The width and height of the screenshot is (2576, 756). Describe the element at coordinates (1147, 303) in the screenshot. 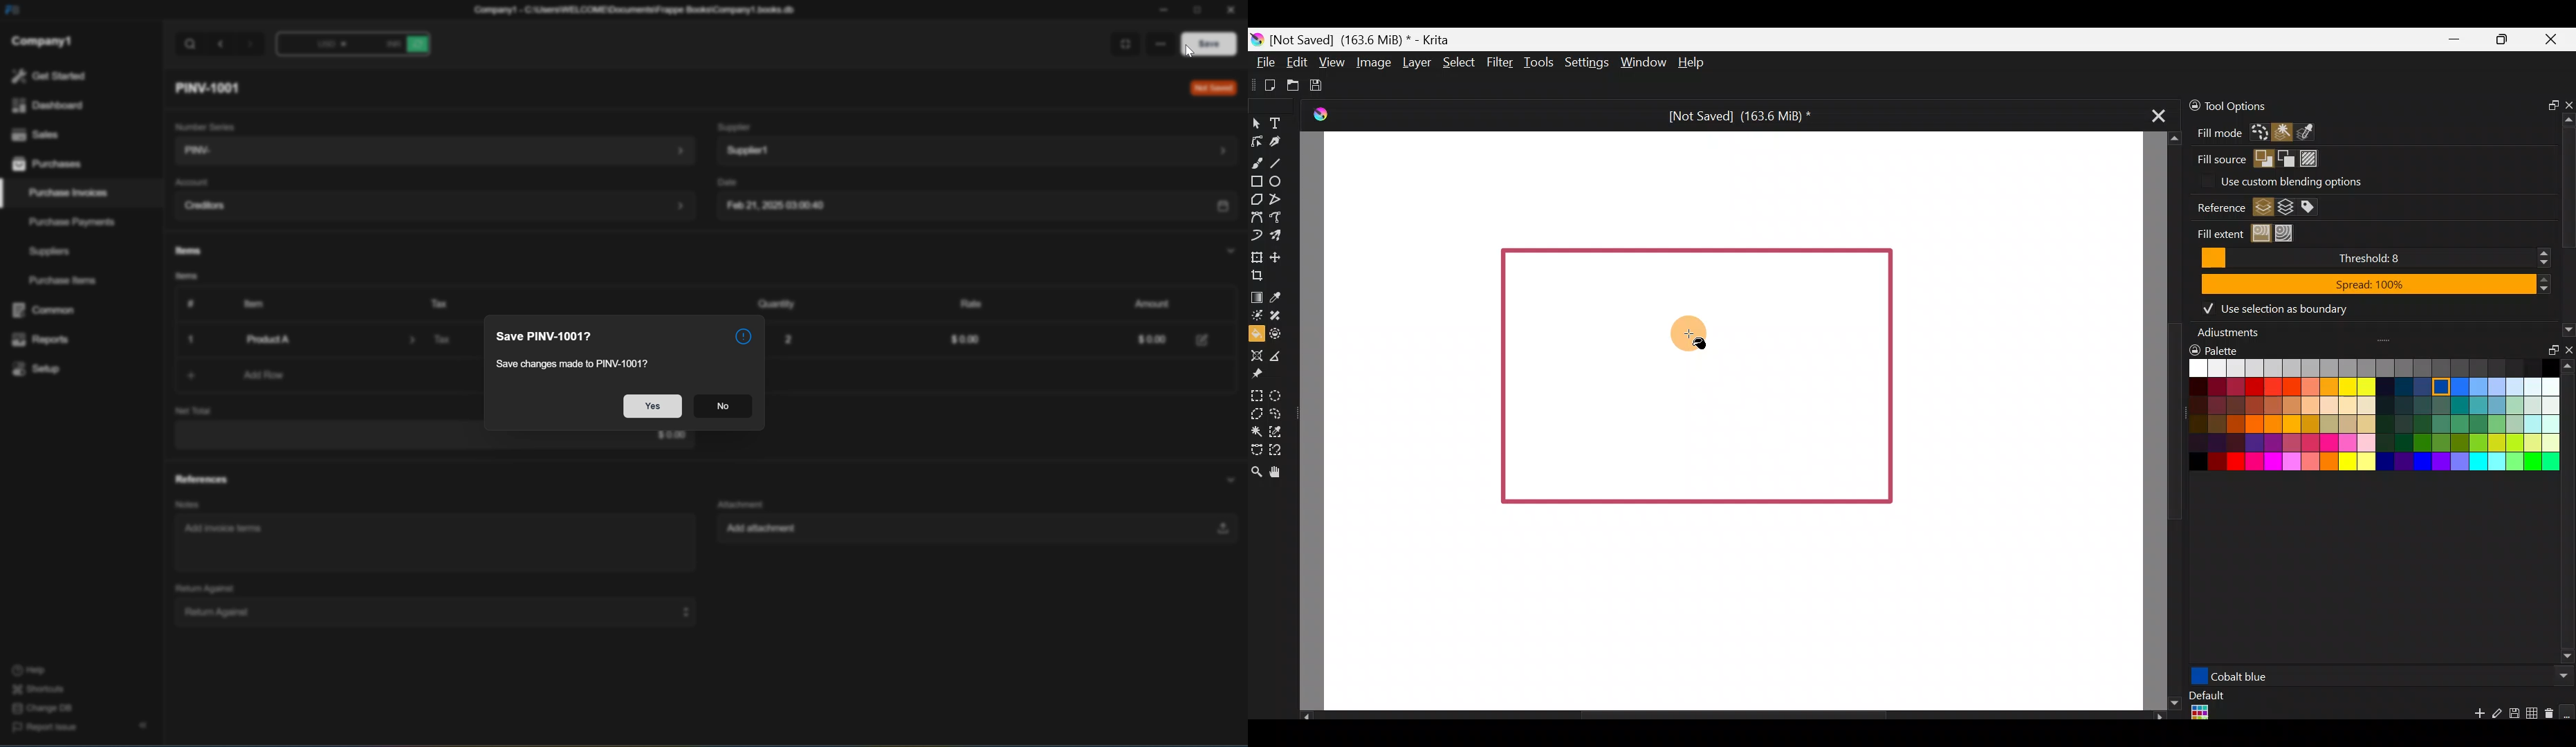

I see `Amount` at that location.